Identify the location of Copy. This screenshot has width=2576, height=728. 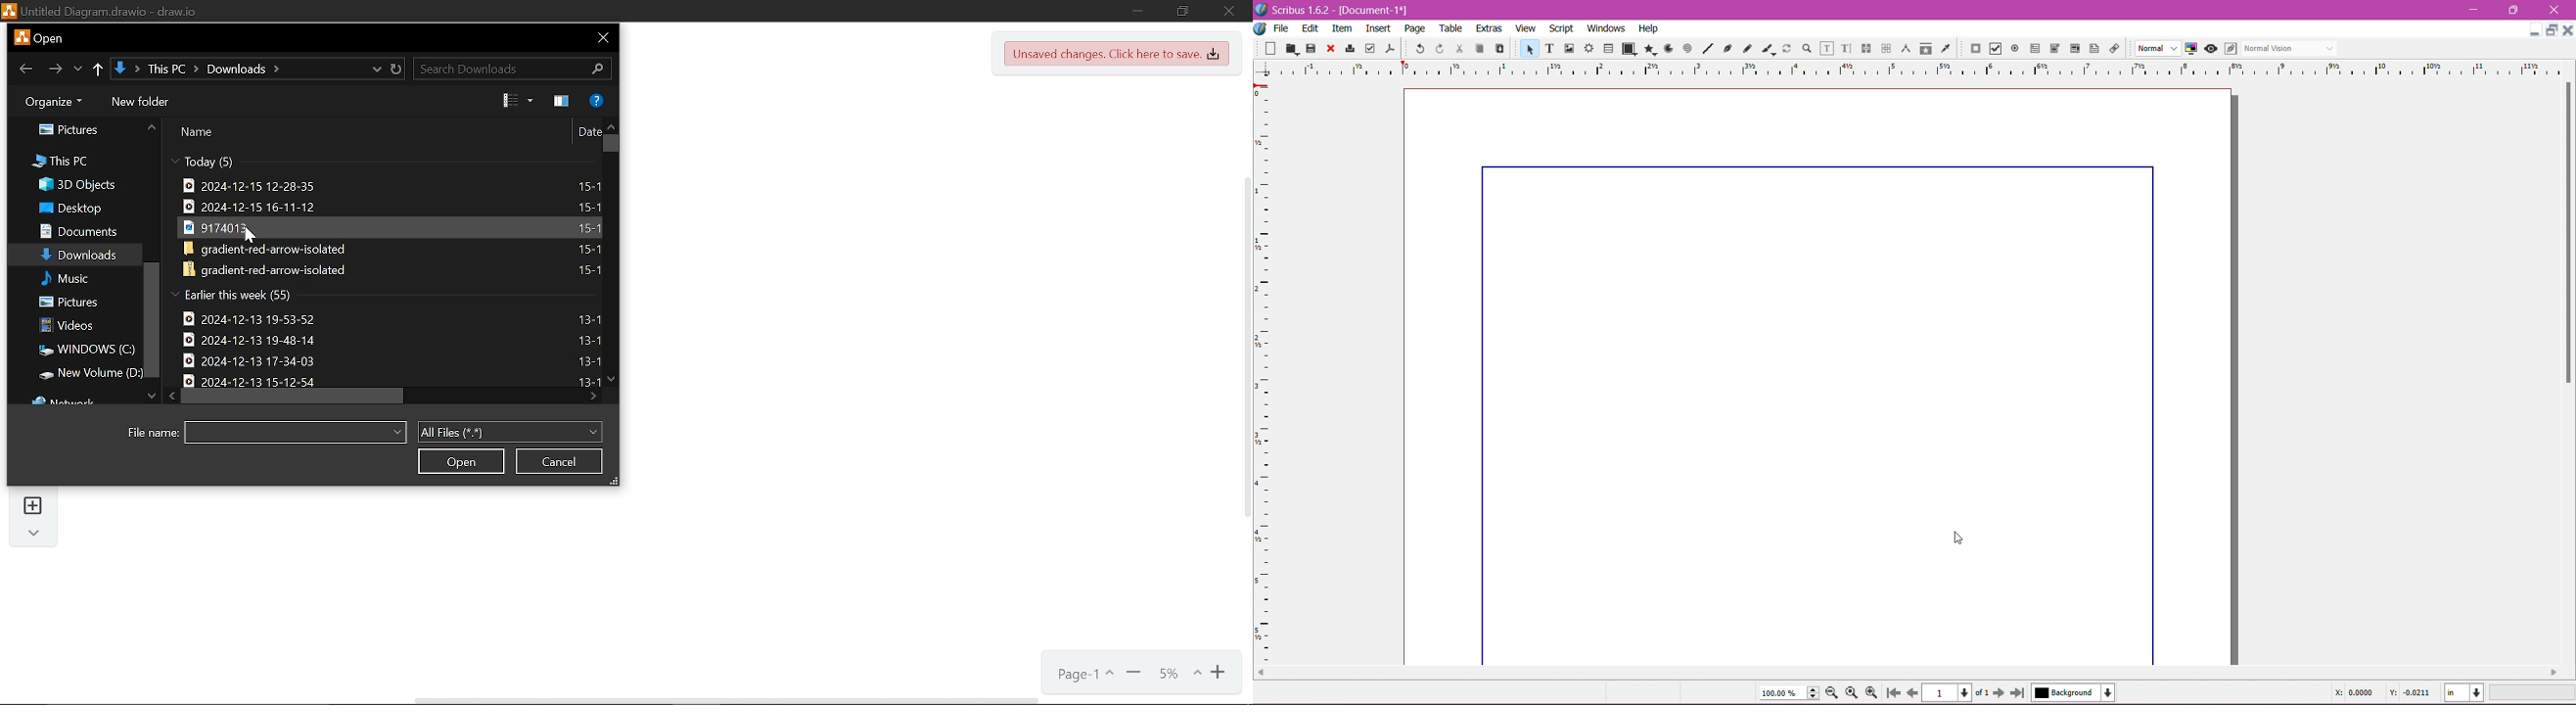
(1478, 48).